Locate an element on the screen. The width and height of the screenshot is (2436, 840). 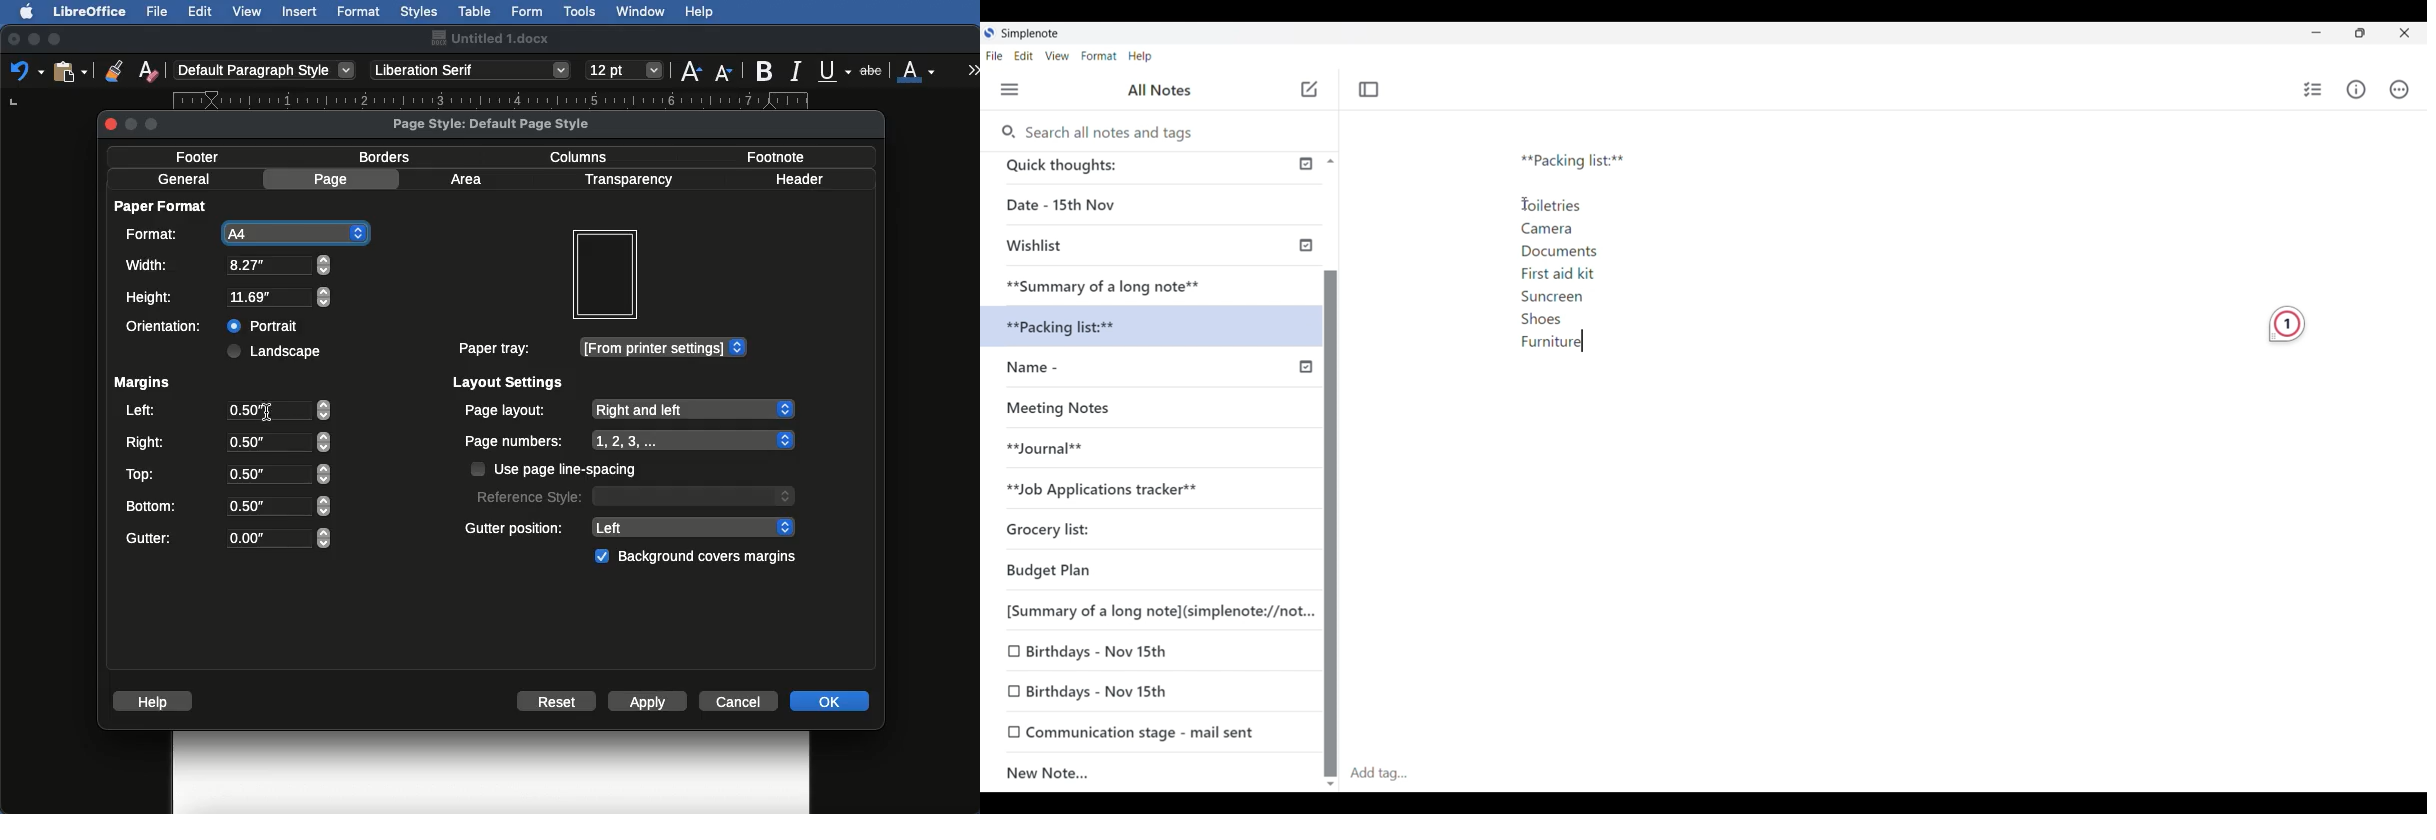
LibreOffice is located at coordinates (89, 11).